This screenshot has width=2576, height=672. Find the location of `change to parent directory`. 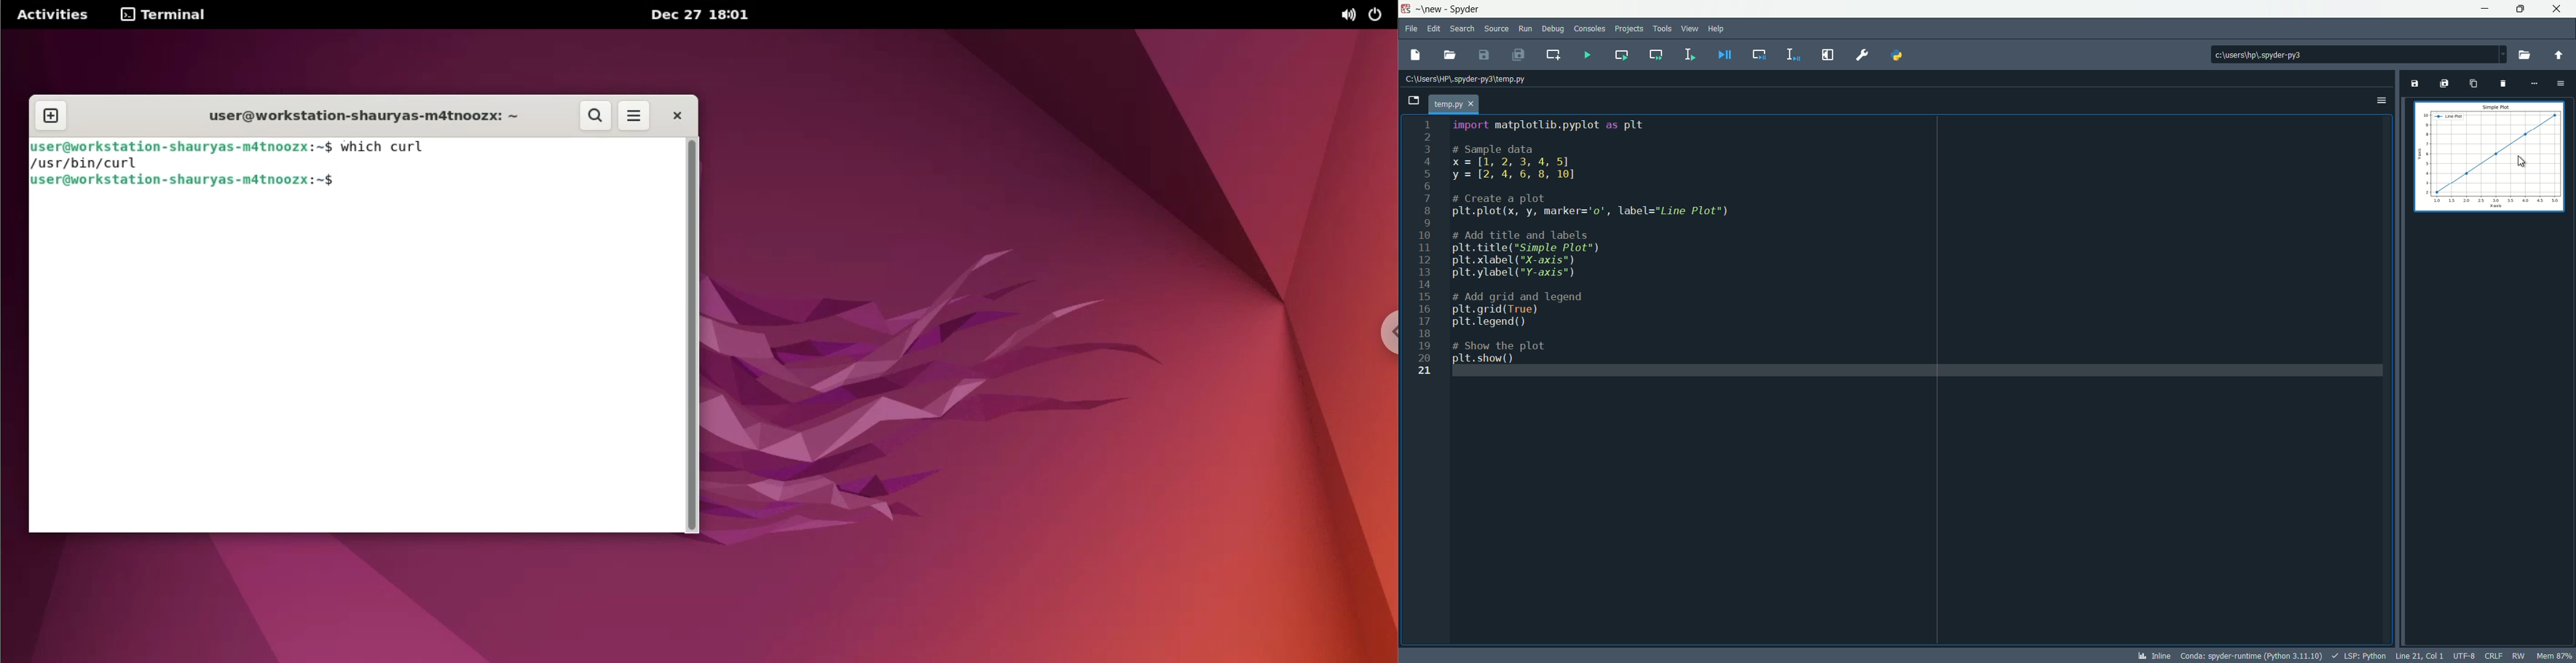

change to parent directory is located at coordinates (2561, 54).